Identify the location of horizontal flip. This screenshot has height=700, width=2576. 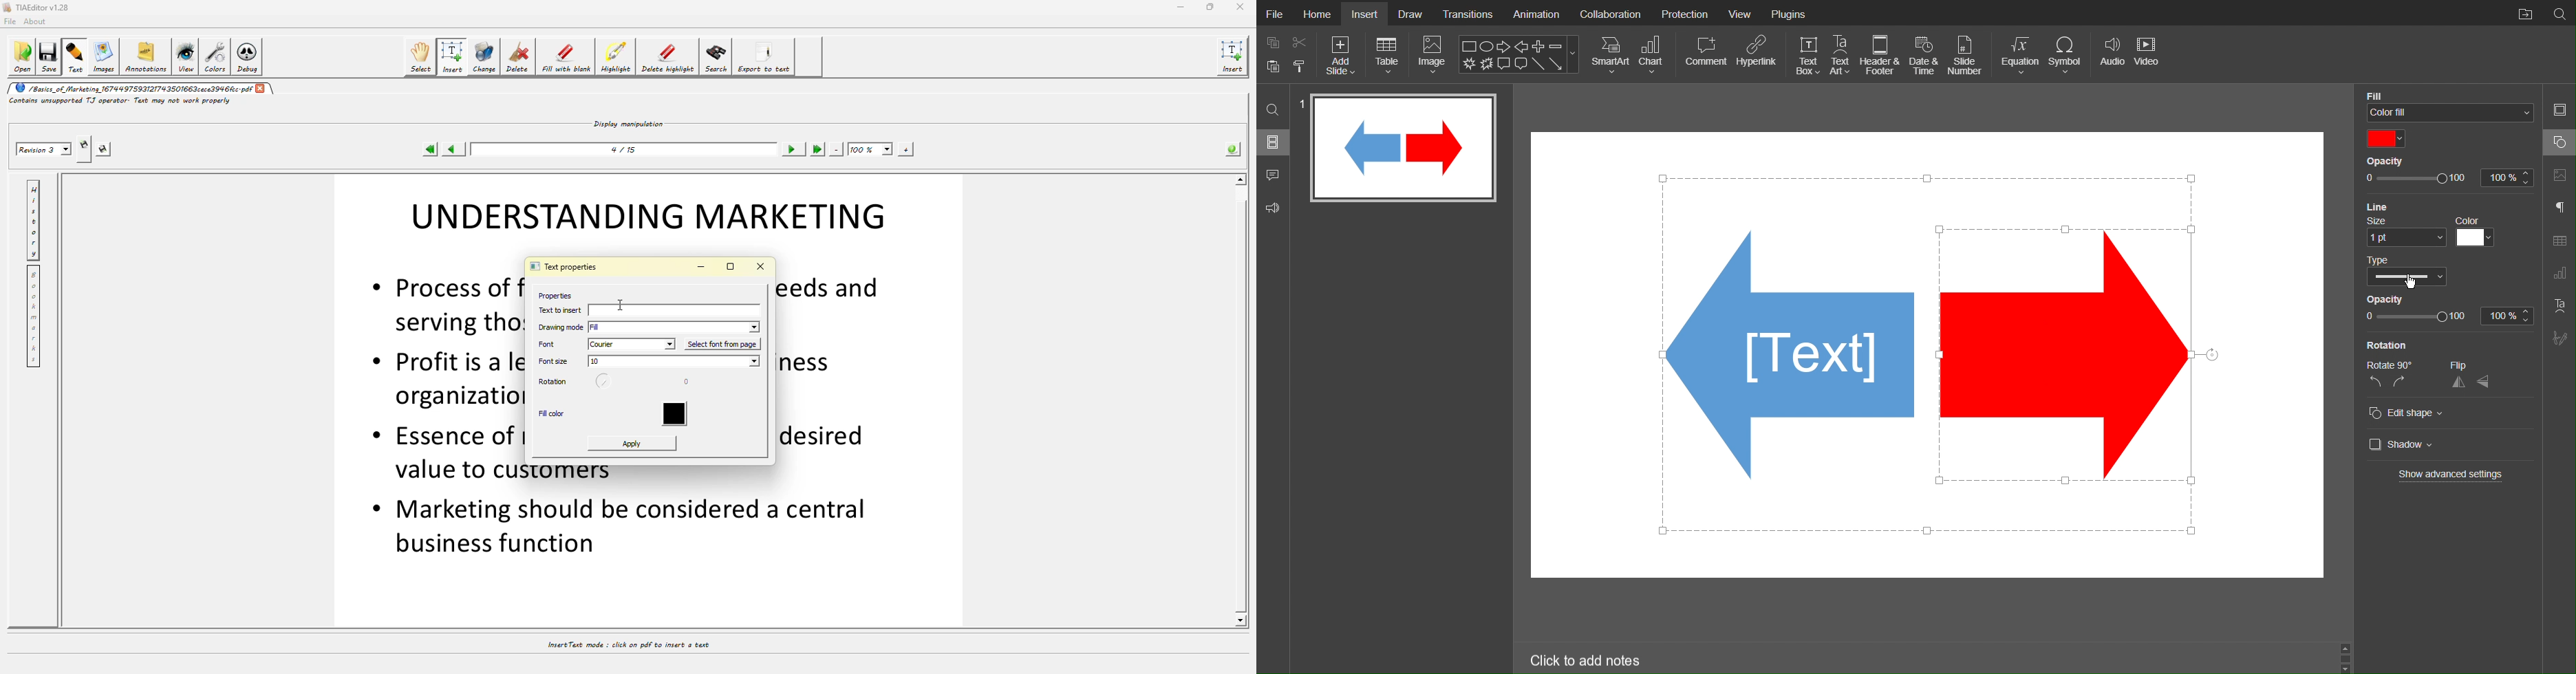
(2458, 382).